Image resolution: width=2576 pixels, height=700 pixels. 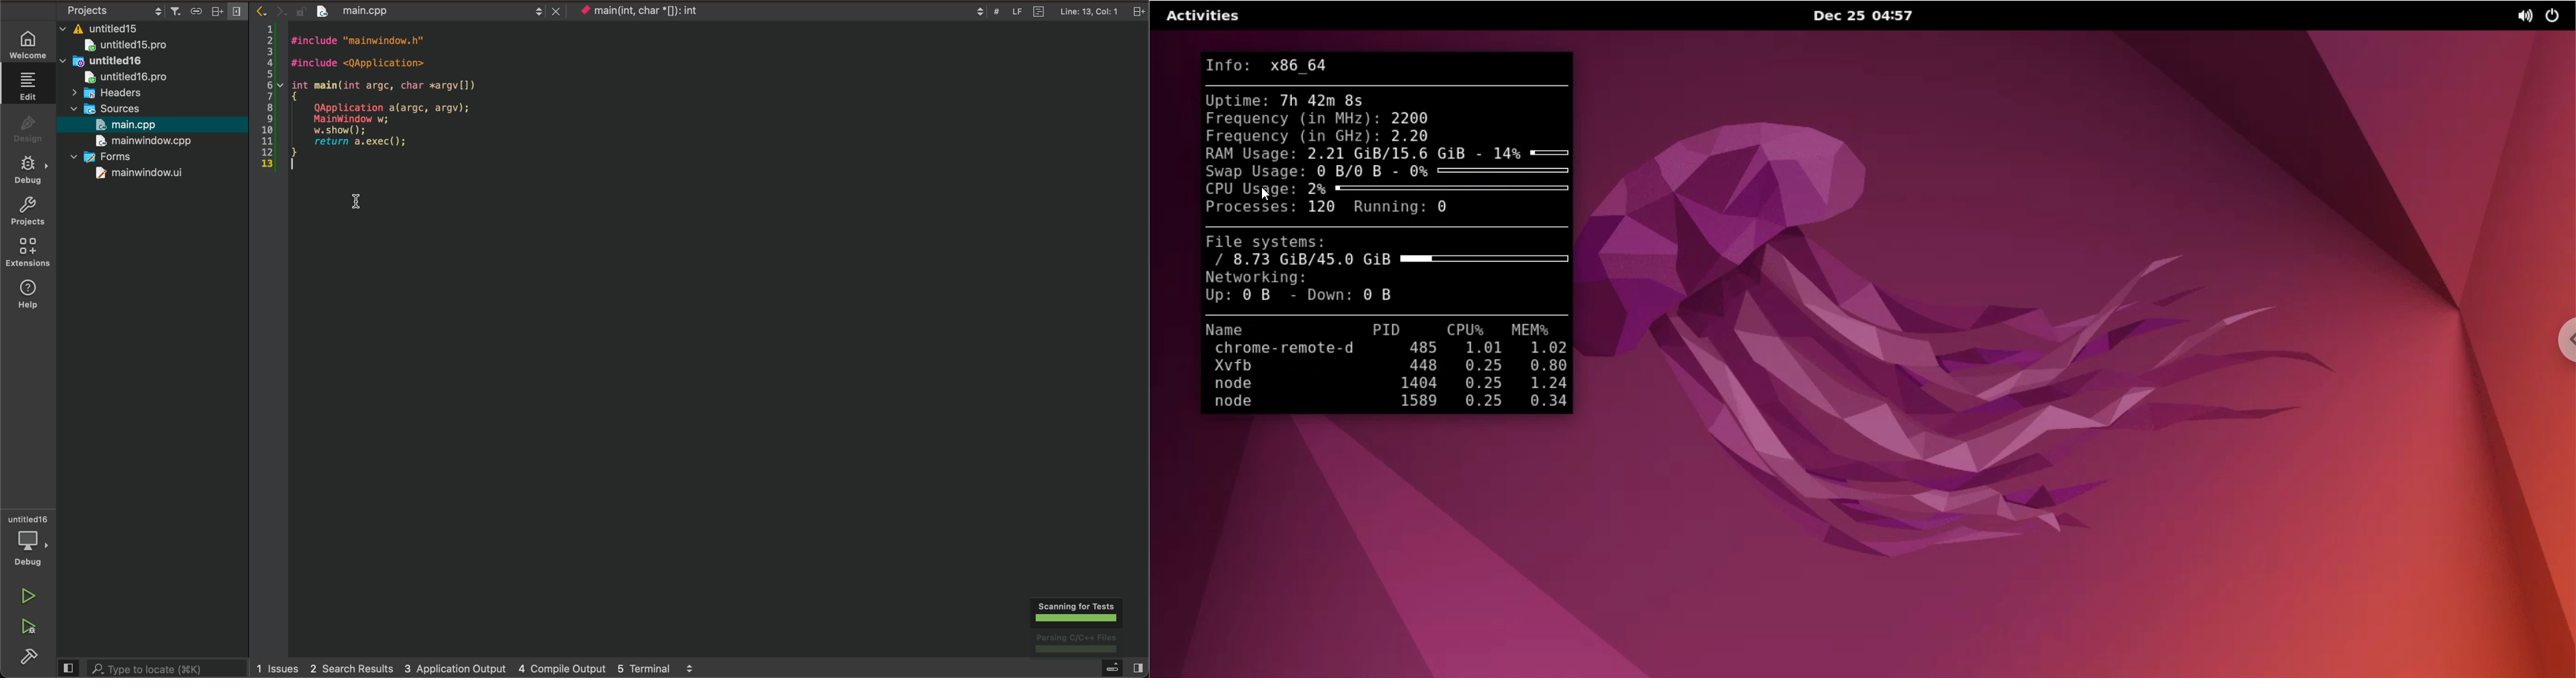 I want to click on open sidebar, so click(x=1119, y=668).